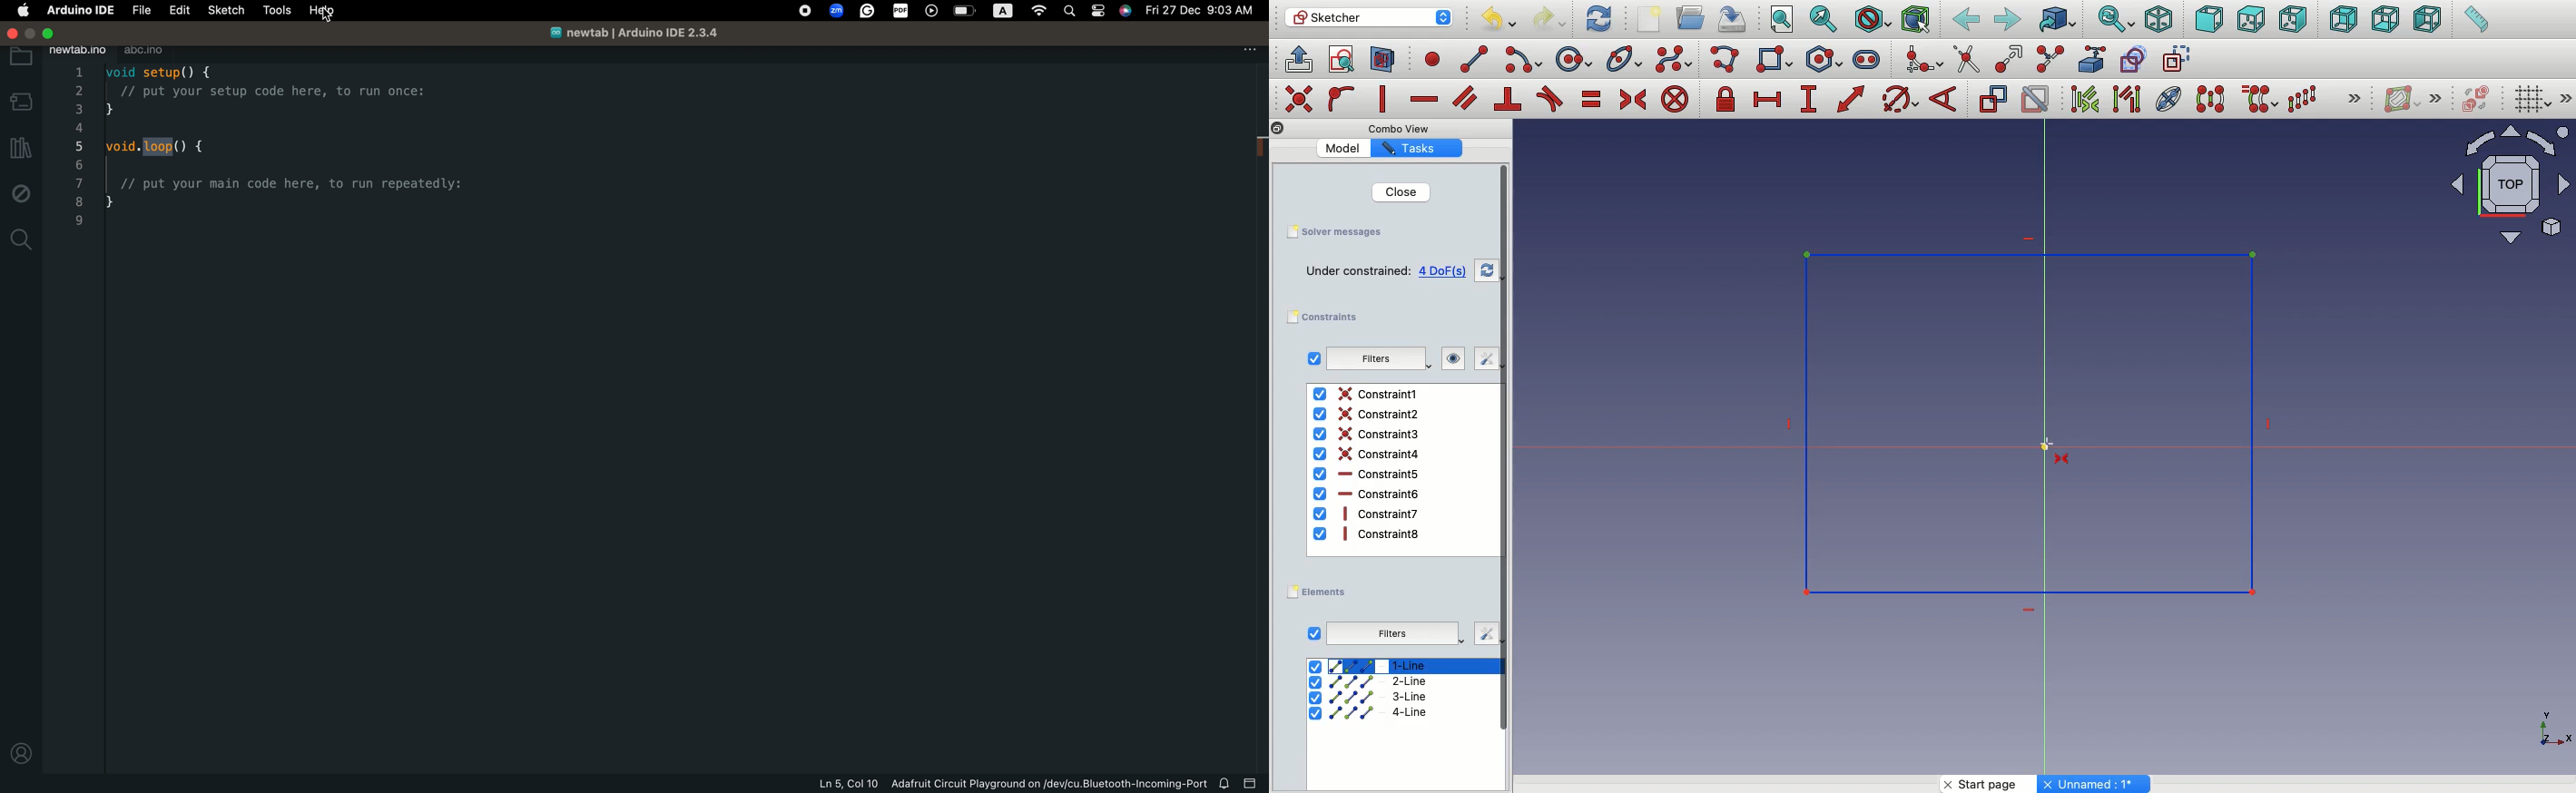 The width and height of the screenshot is (2576, 812). What do you see at coordinates (2567, 98) in the screenshot?
I see `Expand` at bounding box center [2567, 98].